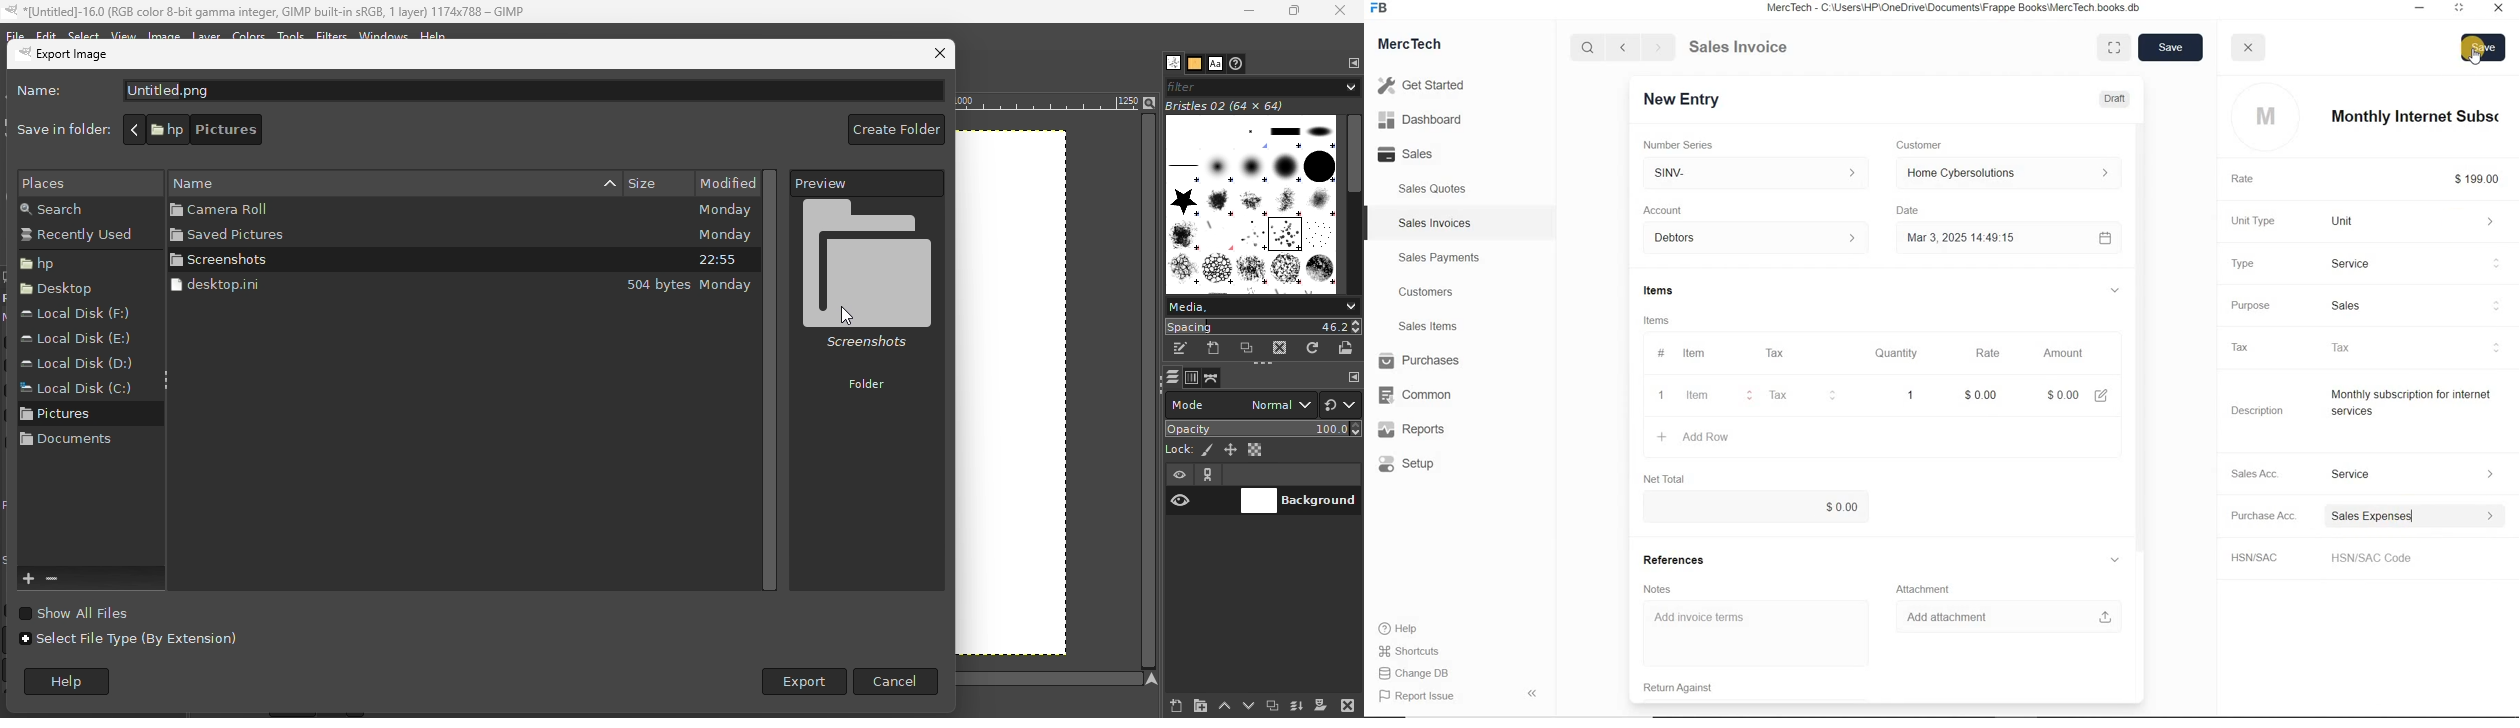  What do you see at coordinates (2255, 558) in the screenshot?
I see `HSN/SAC` at bounding box center [2255, 558].